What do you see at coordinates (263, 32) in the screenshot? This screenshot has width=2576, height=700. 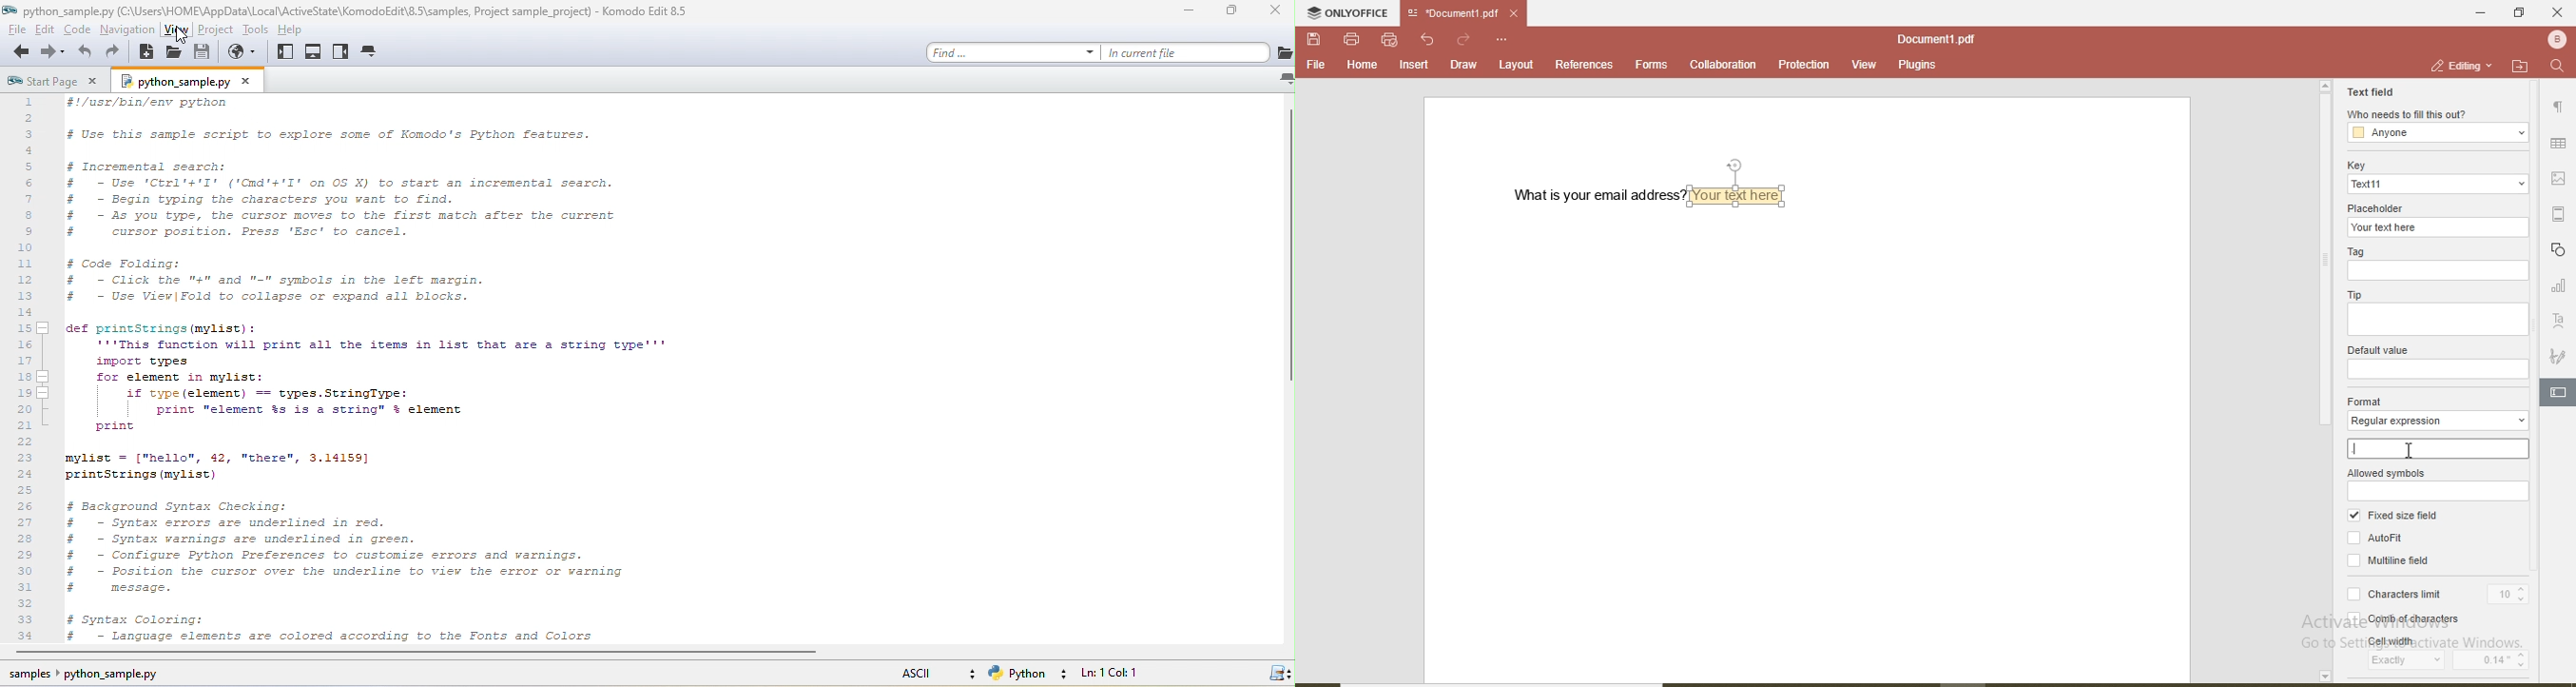 I see `tools` at bounding box center [263, 32].